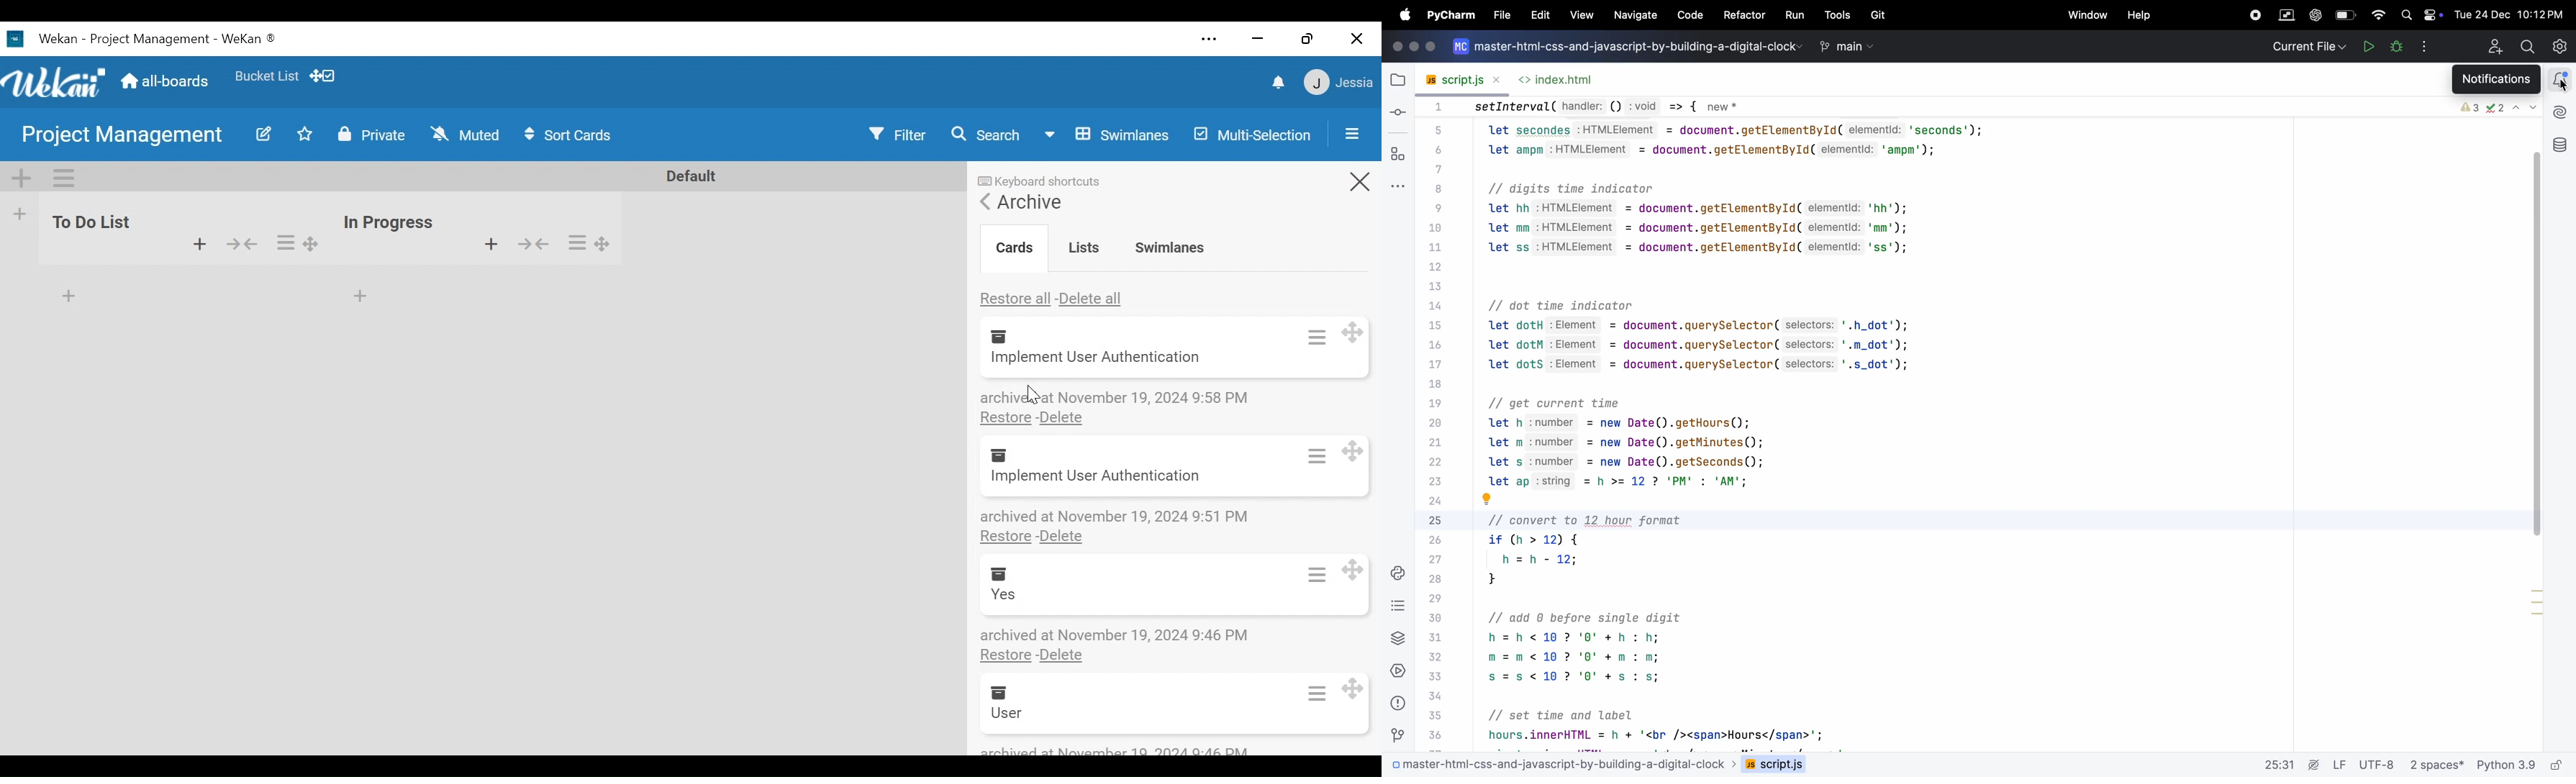 This screenshot has height=784, width=2576. Describe the element at coordinates (2489, 108) in the screenshot. I see `error check` at that location.